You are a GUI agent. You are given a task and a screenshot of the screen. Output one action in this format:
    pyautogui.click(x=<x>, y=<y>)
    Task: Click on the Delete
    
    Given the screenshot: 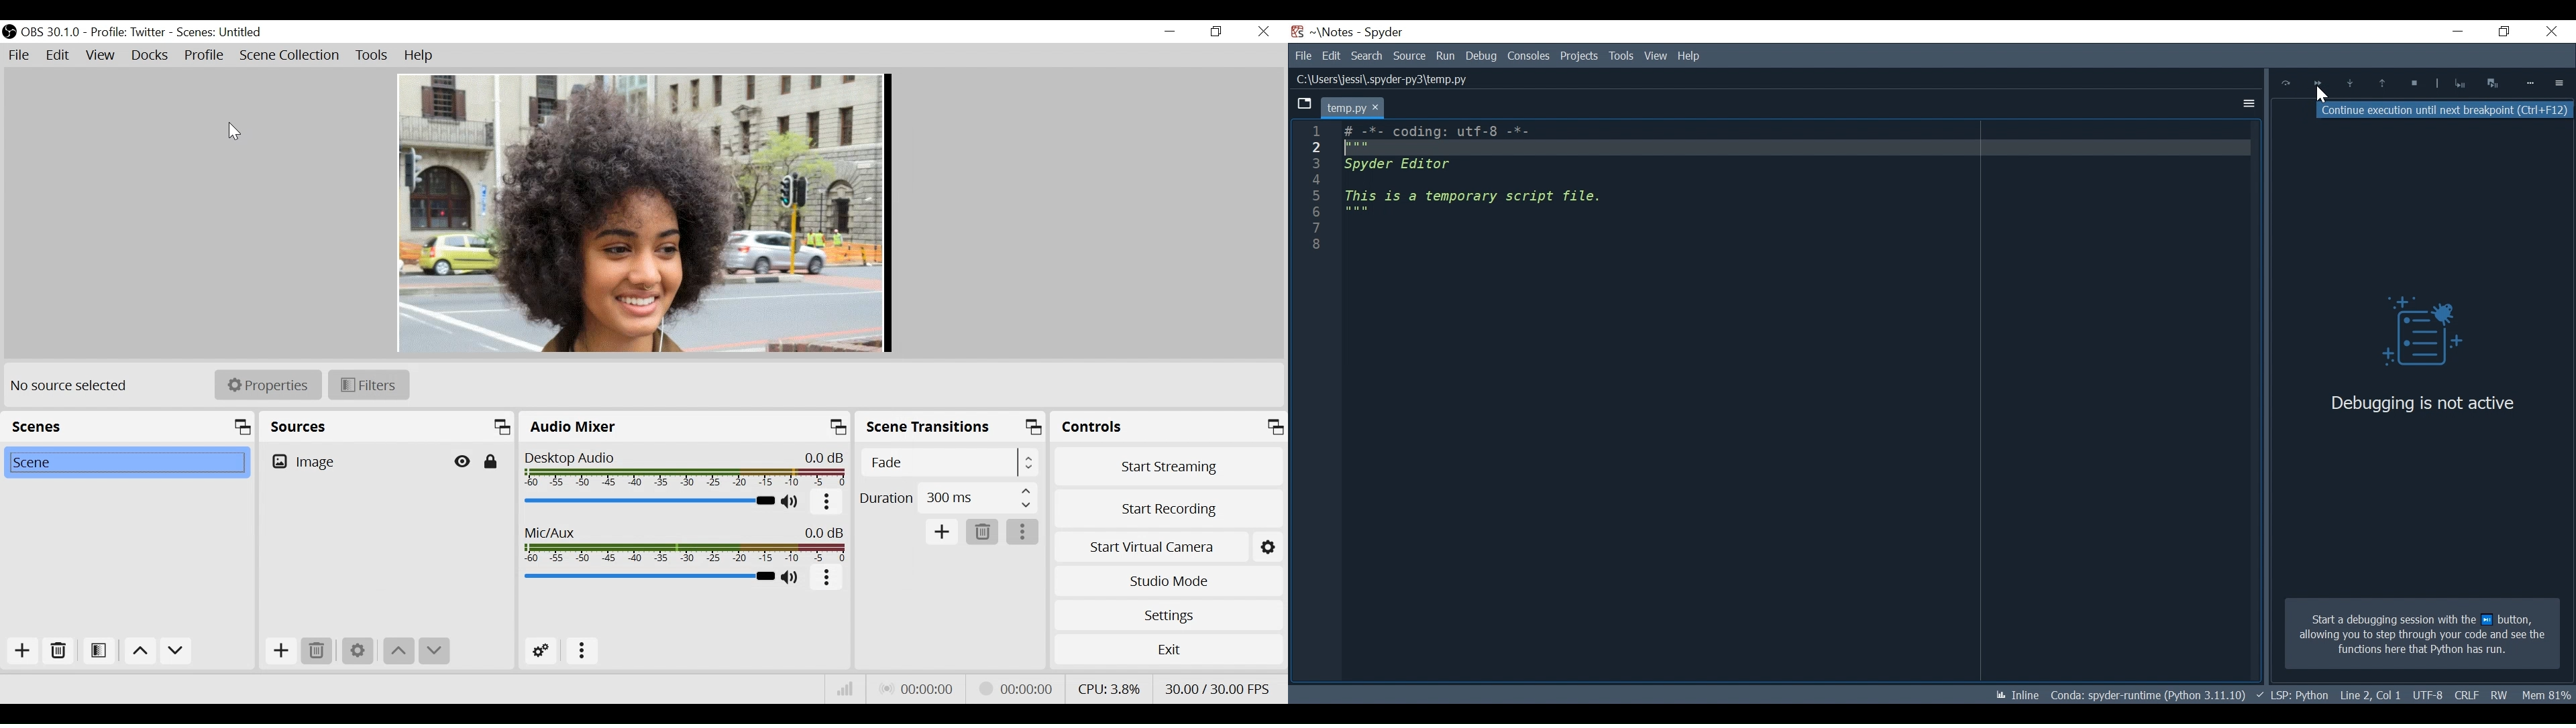 What is the action you would take?
    pyautogui.click(x=317, y=651)
    